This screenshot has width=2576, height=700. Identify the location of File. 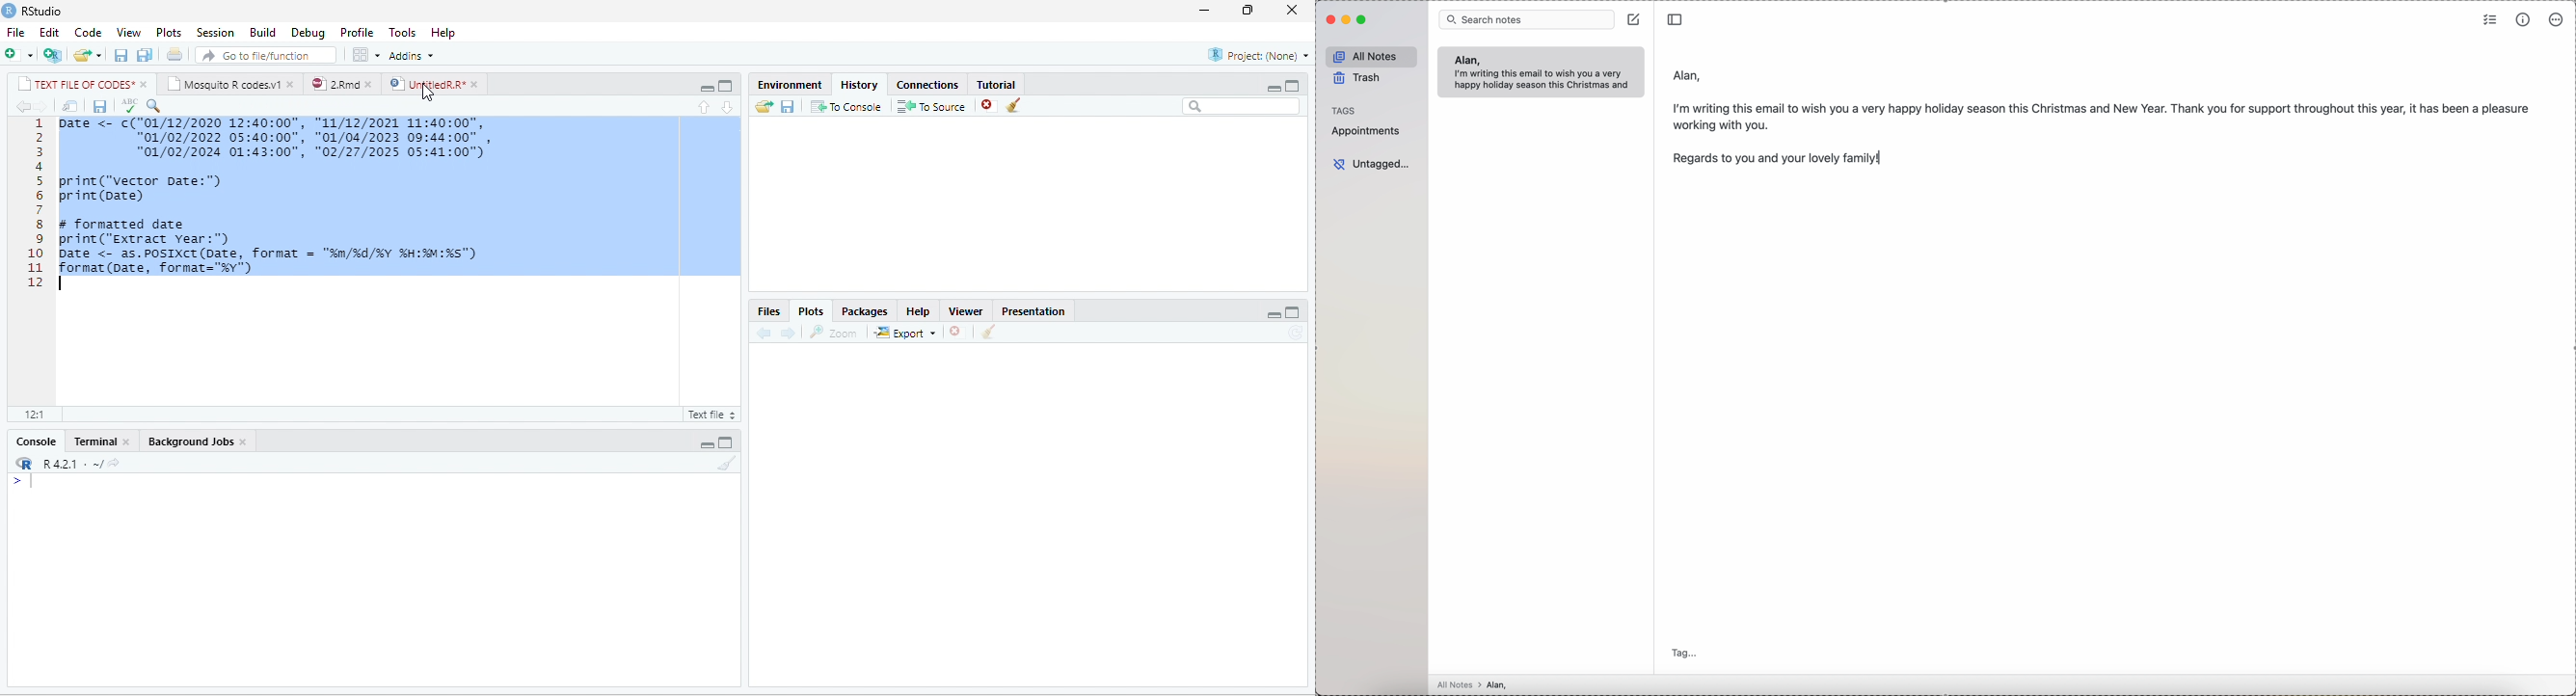
(15, 33).